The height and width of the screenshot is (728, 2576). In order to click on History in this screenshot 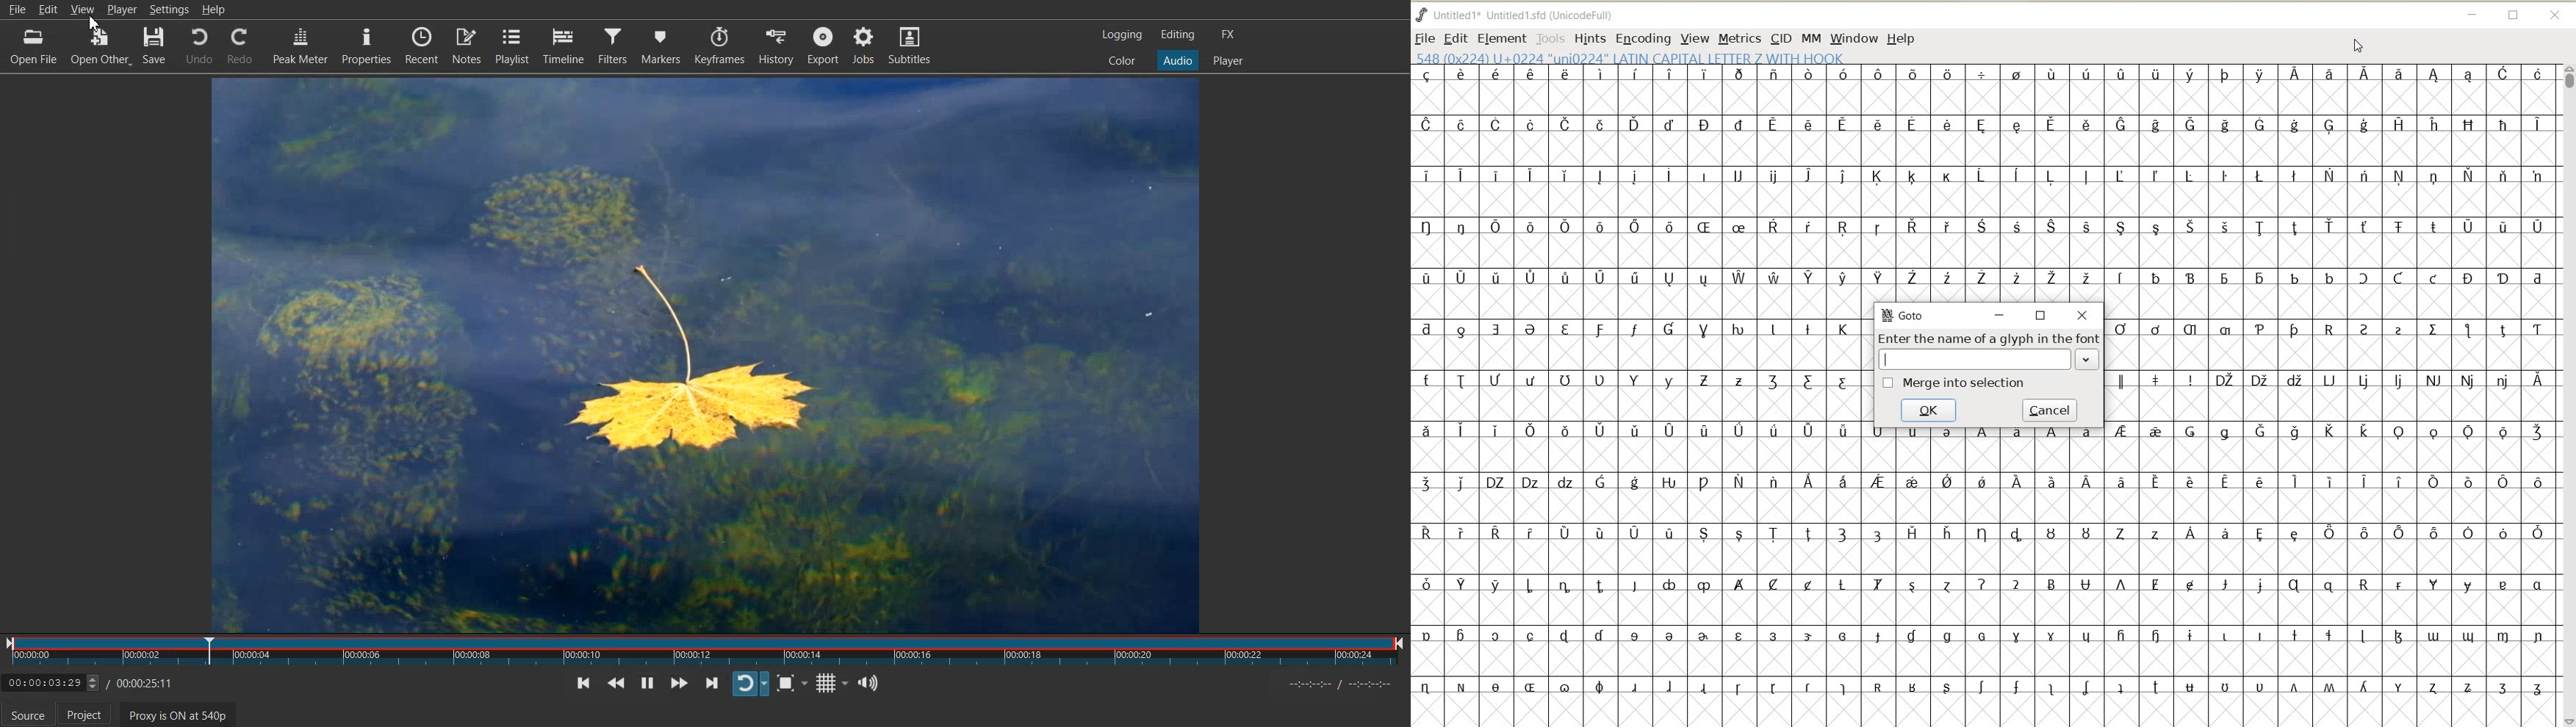, I will do `click(777, 45)`.